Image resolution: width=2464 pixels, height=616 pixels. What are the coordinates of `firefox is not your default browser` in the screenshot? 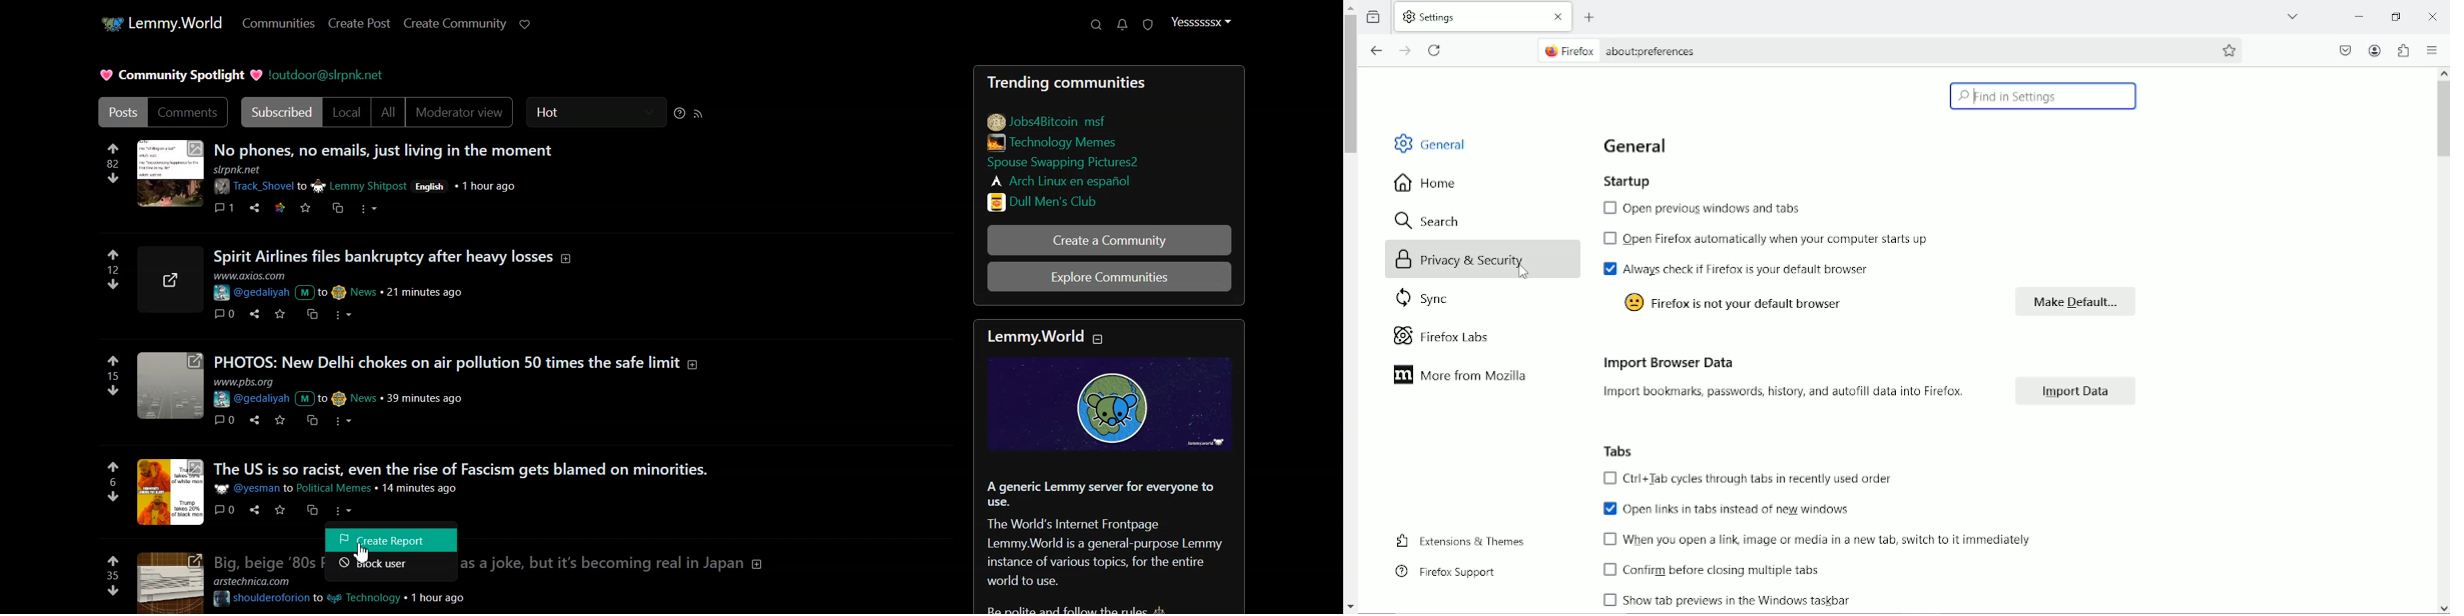 It's located at (1752, 304).